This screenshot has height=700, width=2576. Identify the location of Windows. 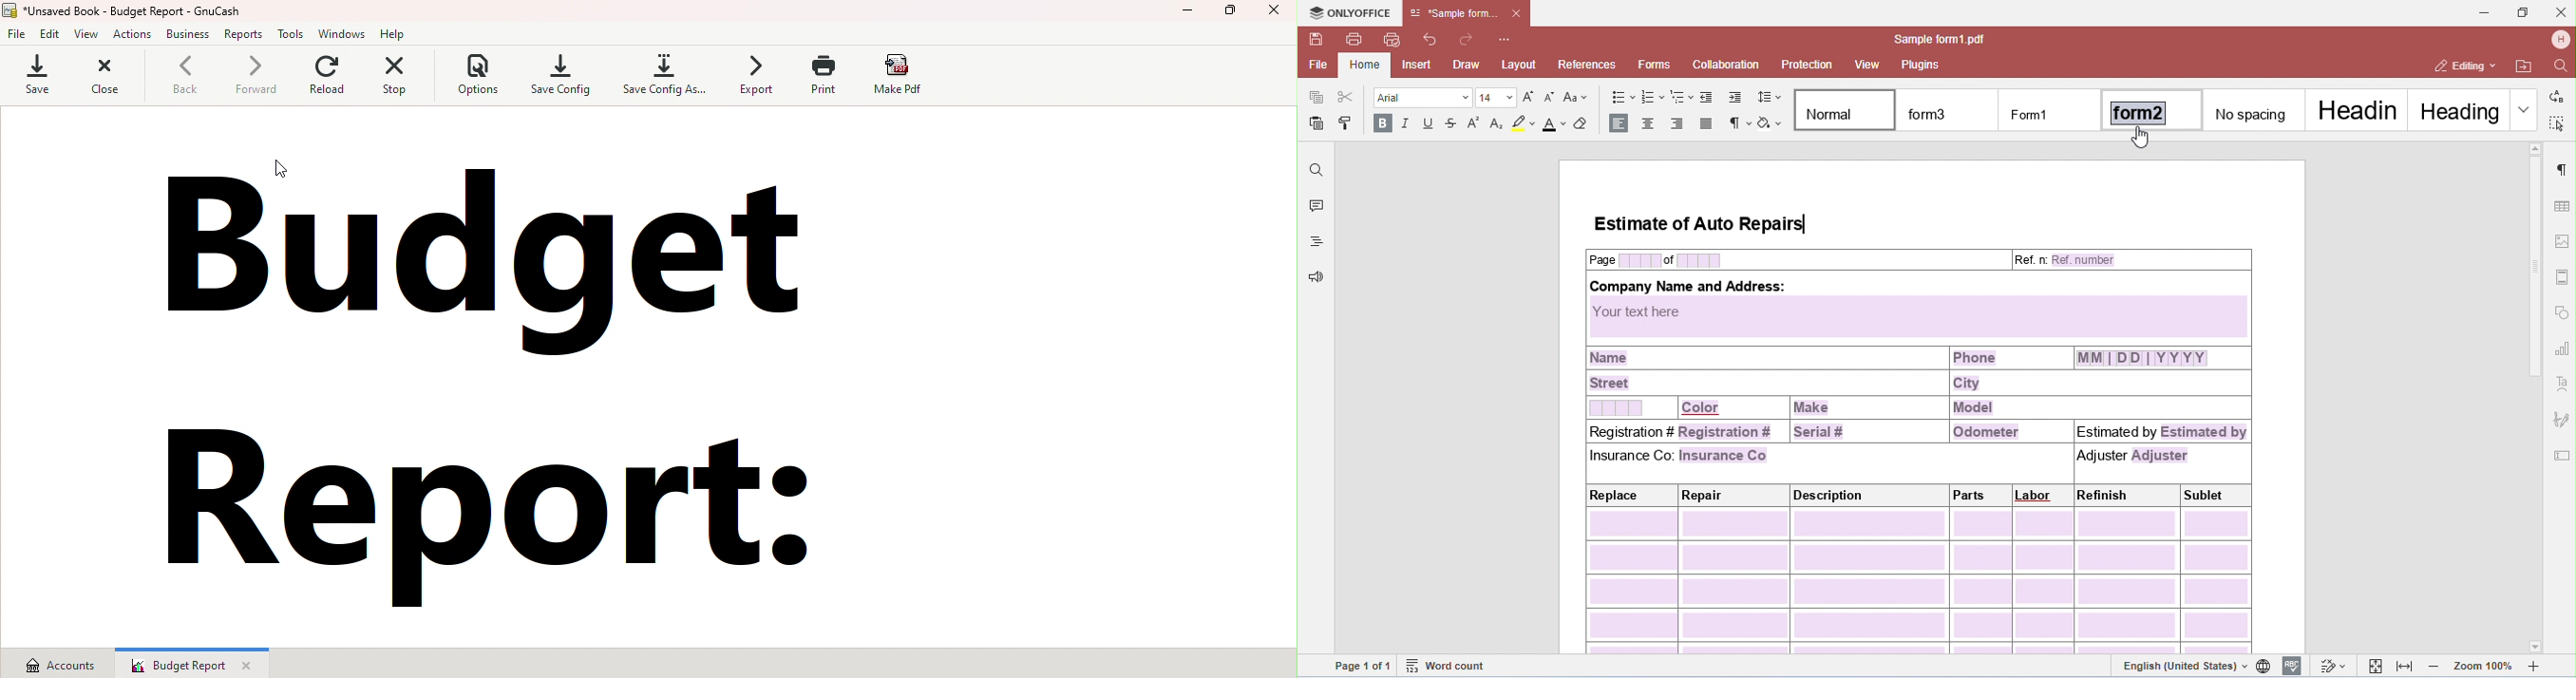
(345, 33).